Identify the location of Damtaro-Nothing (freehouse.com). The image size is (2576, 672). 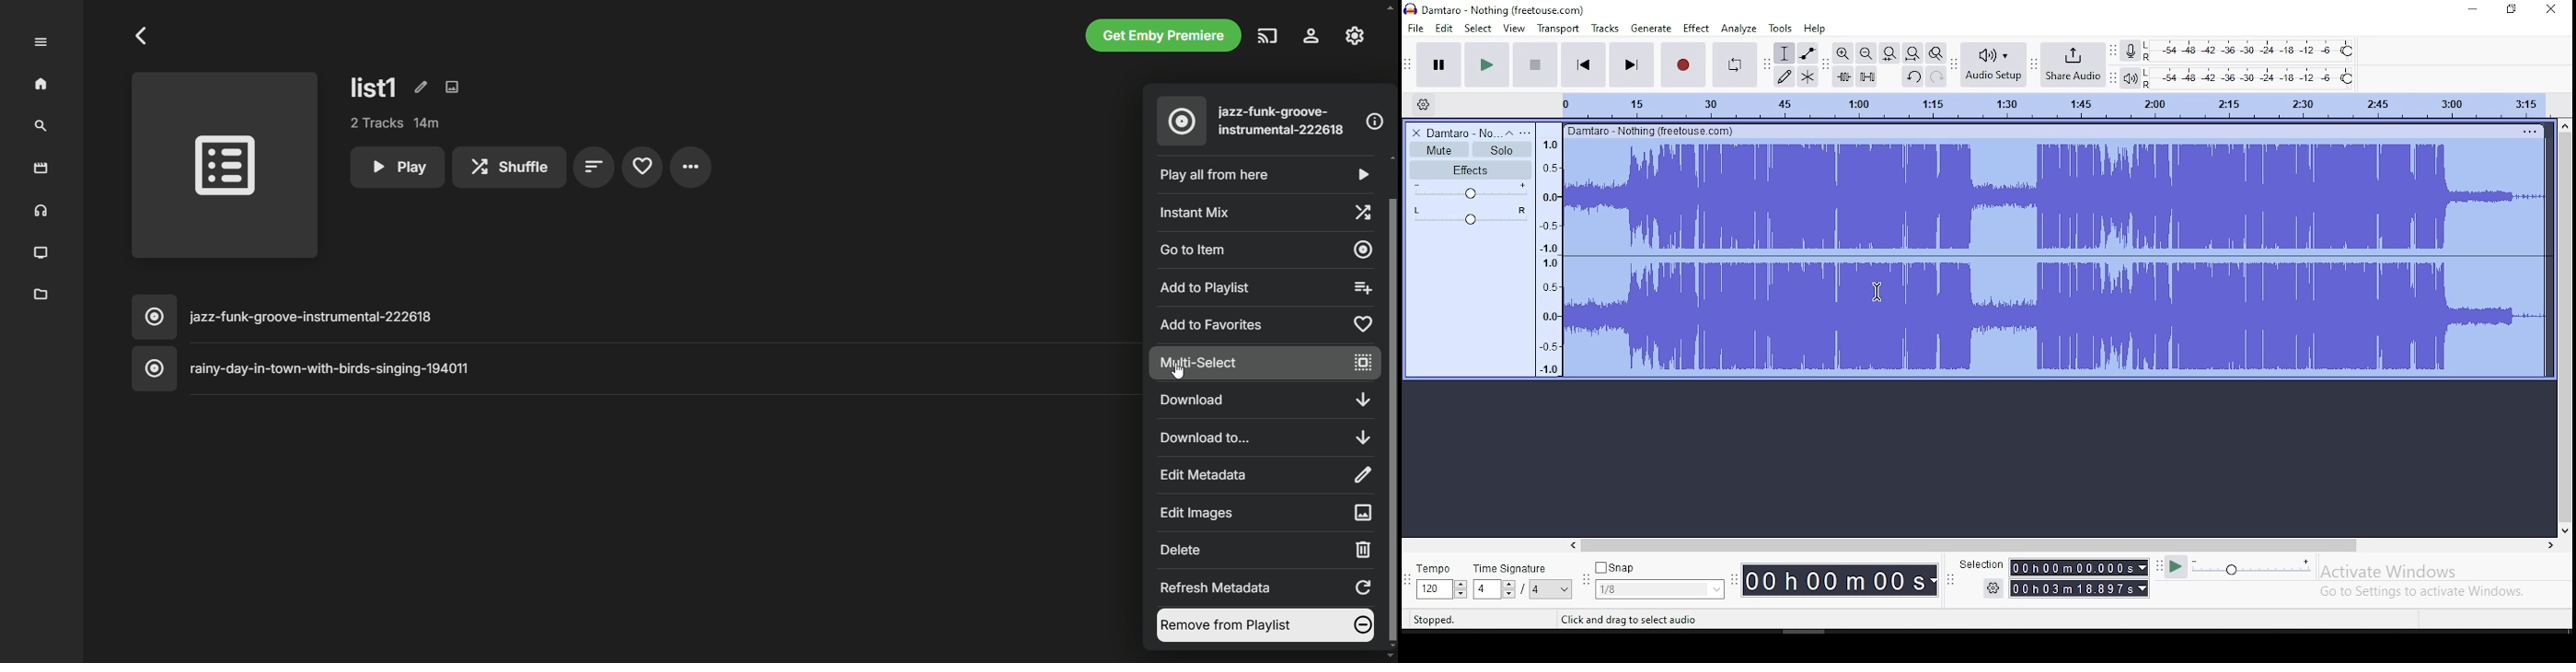
(1649, 130).